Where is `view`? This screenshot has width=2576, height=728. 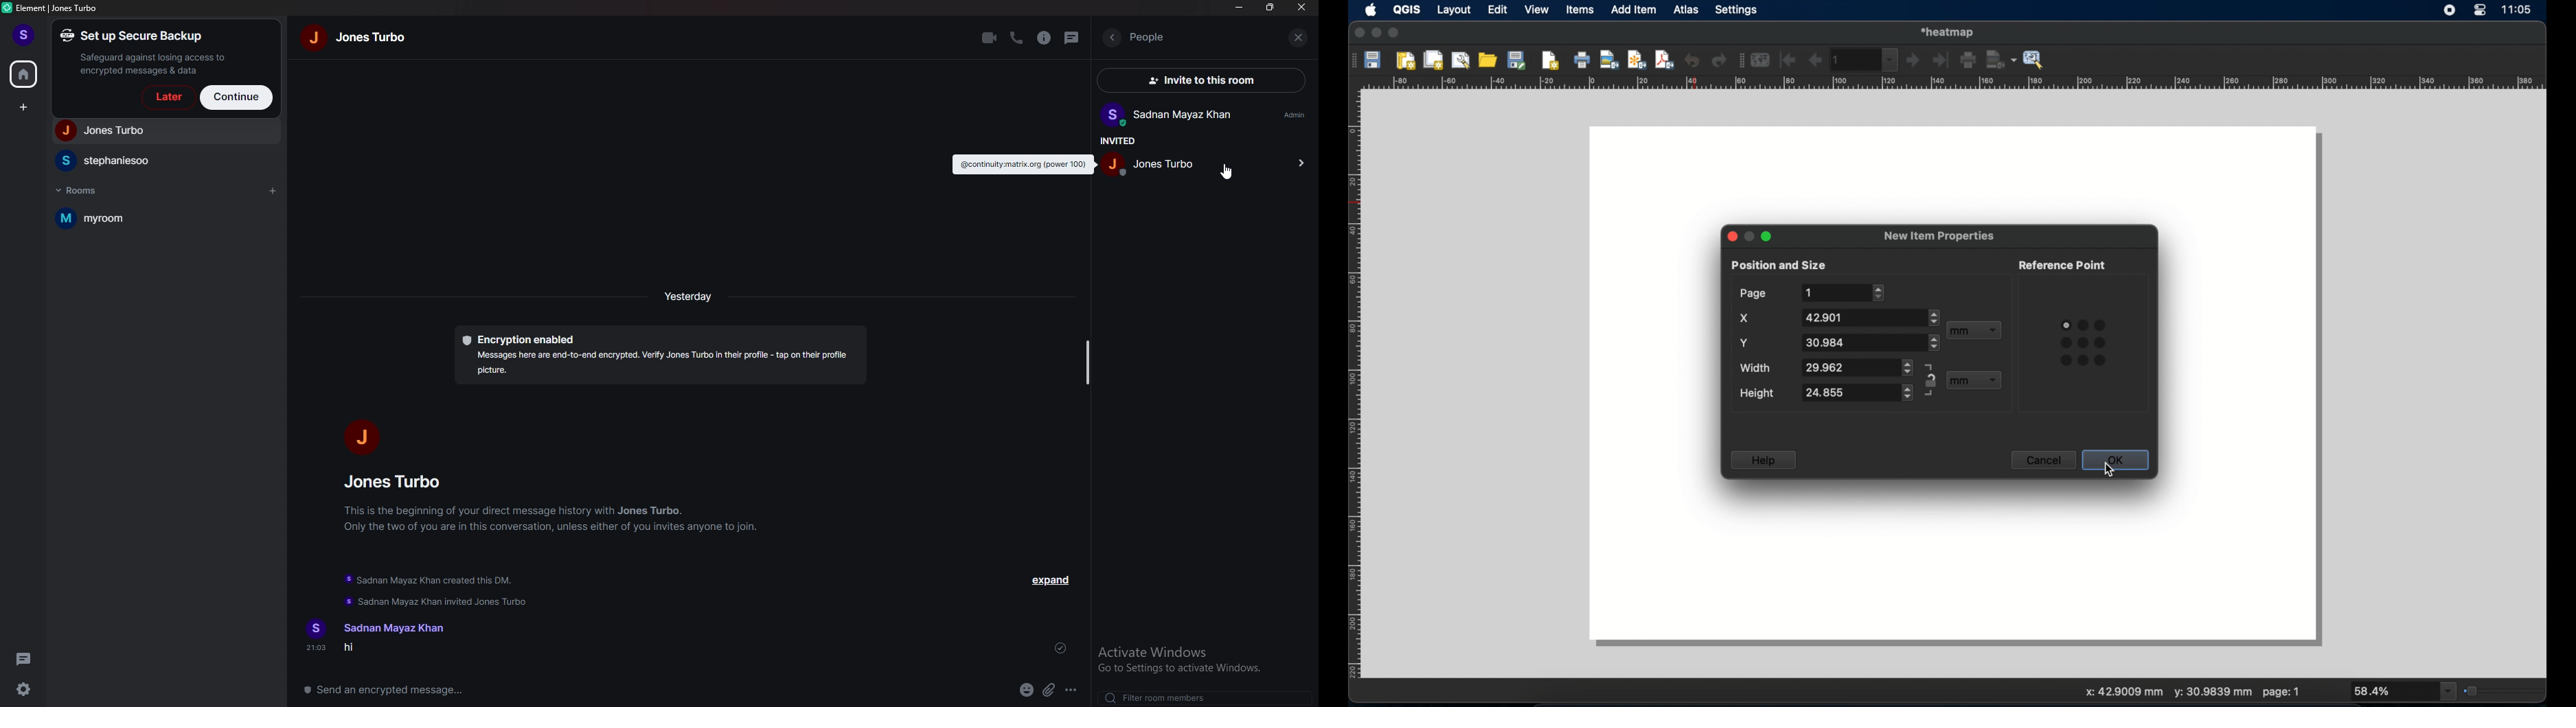 view is located at coordinates (1536, 10).